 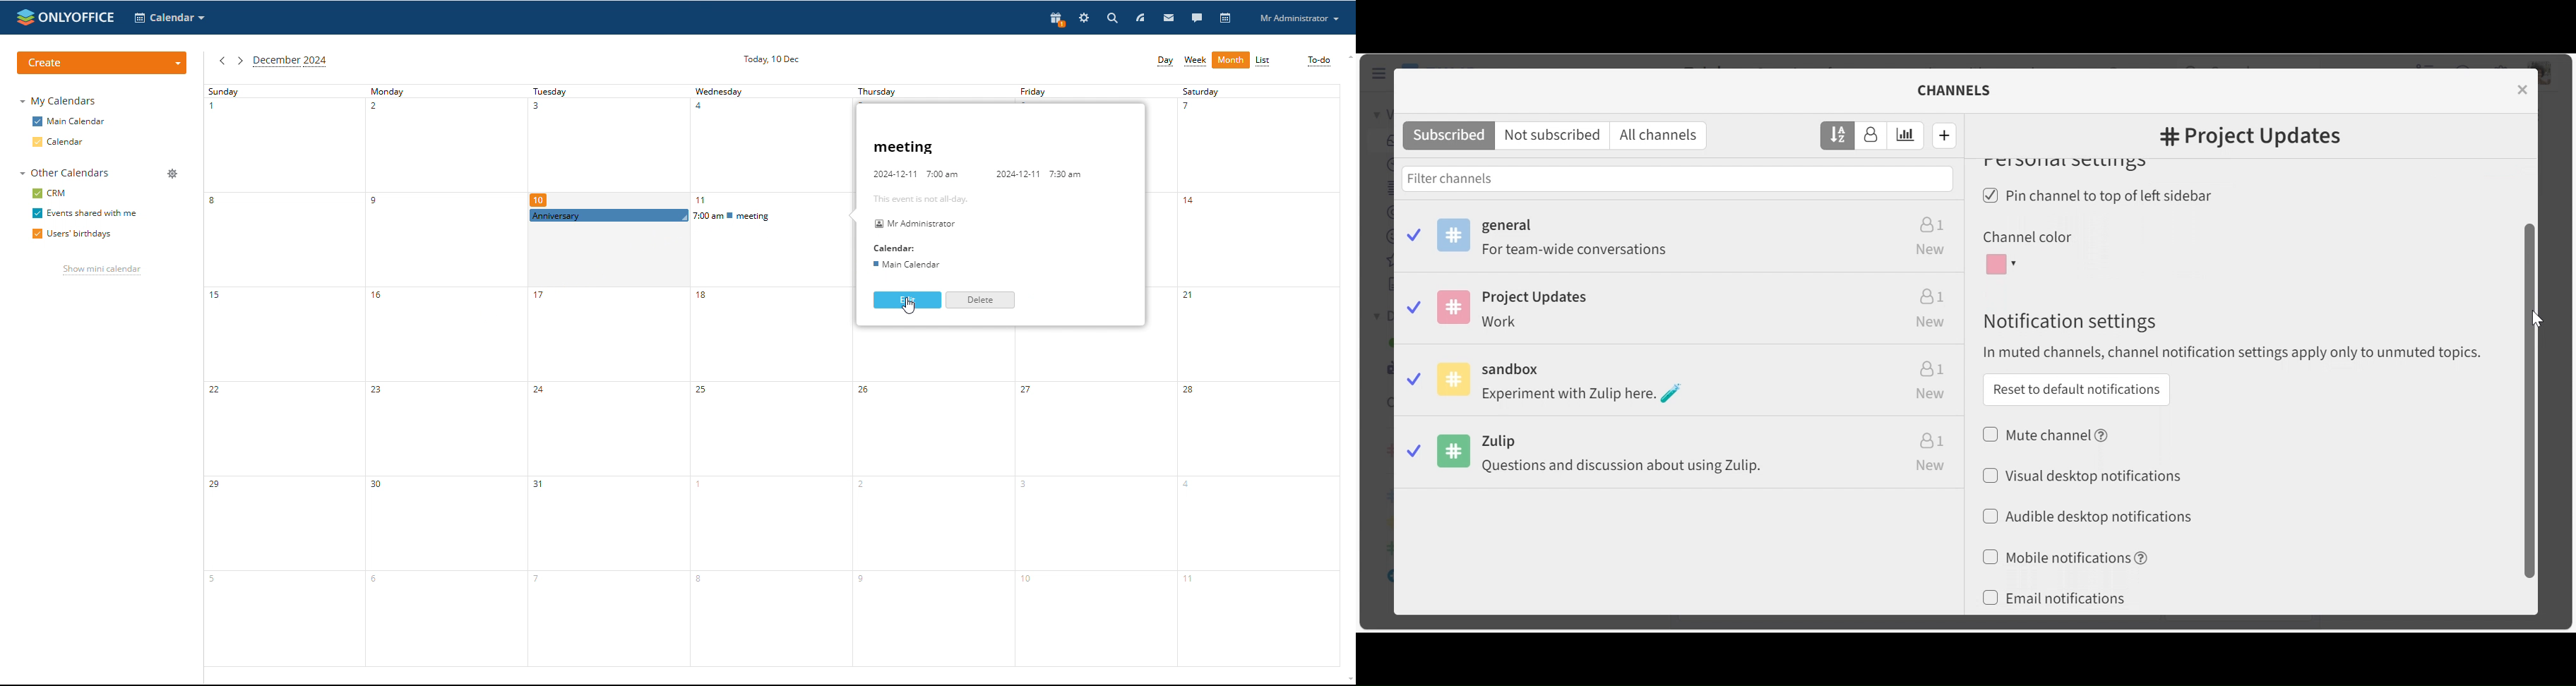 I want to click on (un)select Email notifications, so click(x=2054, y=599).